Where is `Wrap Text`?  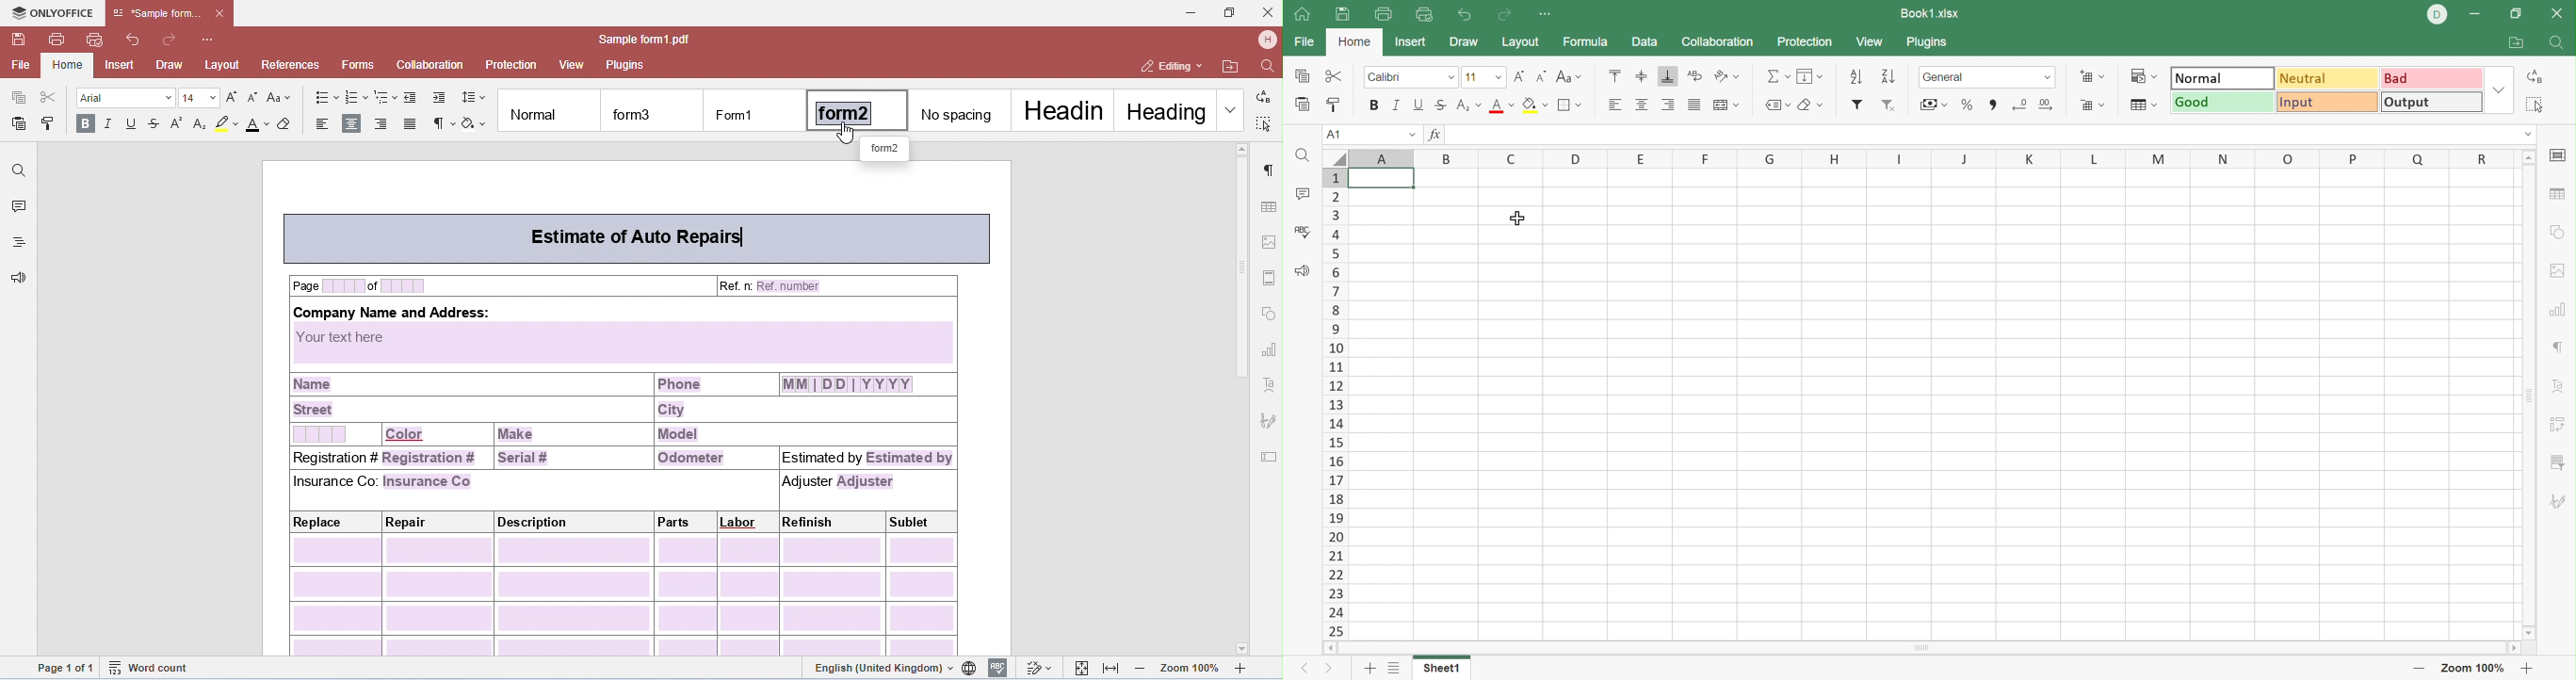 Wrap Text is located at coordinates (1693, 76).